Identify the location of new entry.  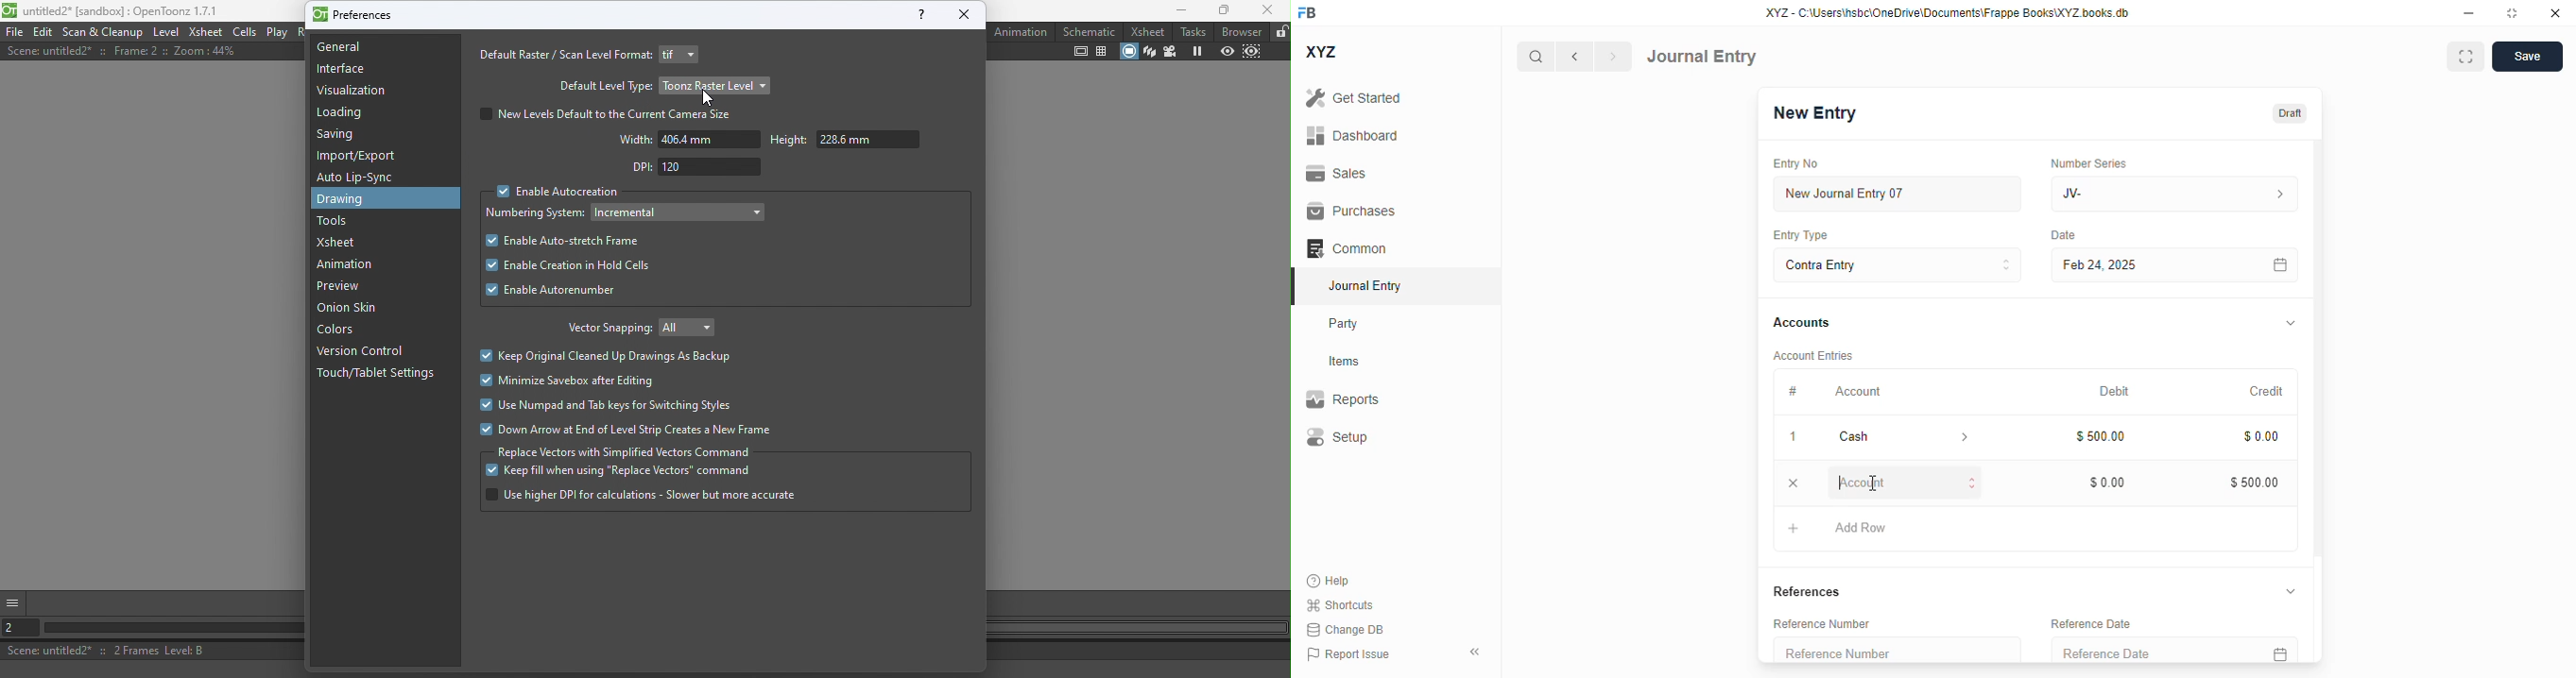
(1816, 112).